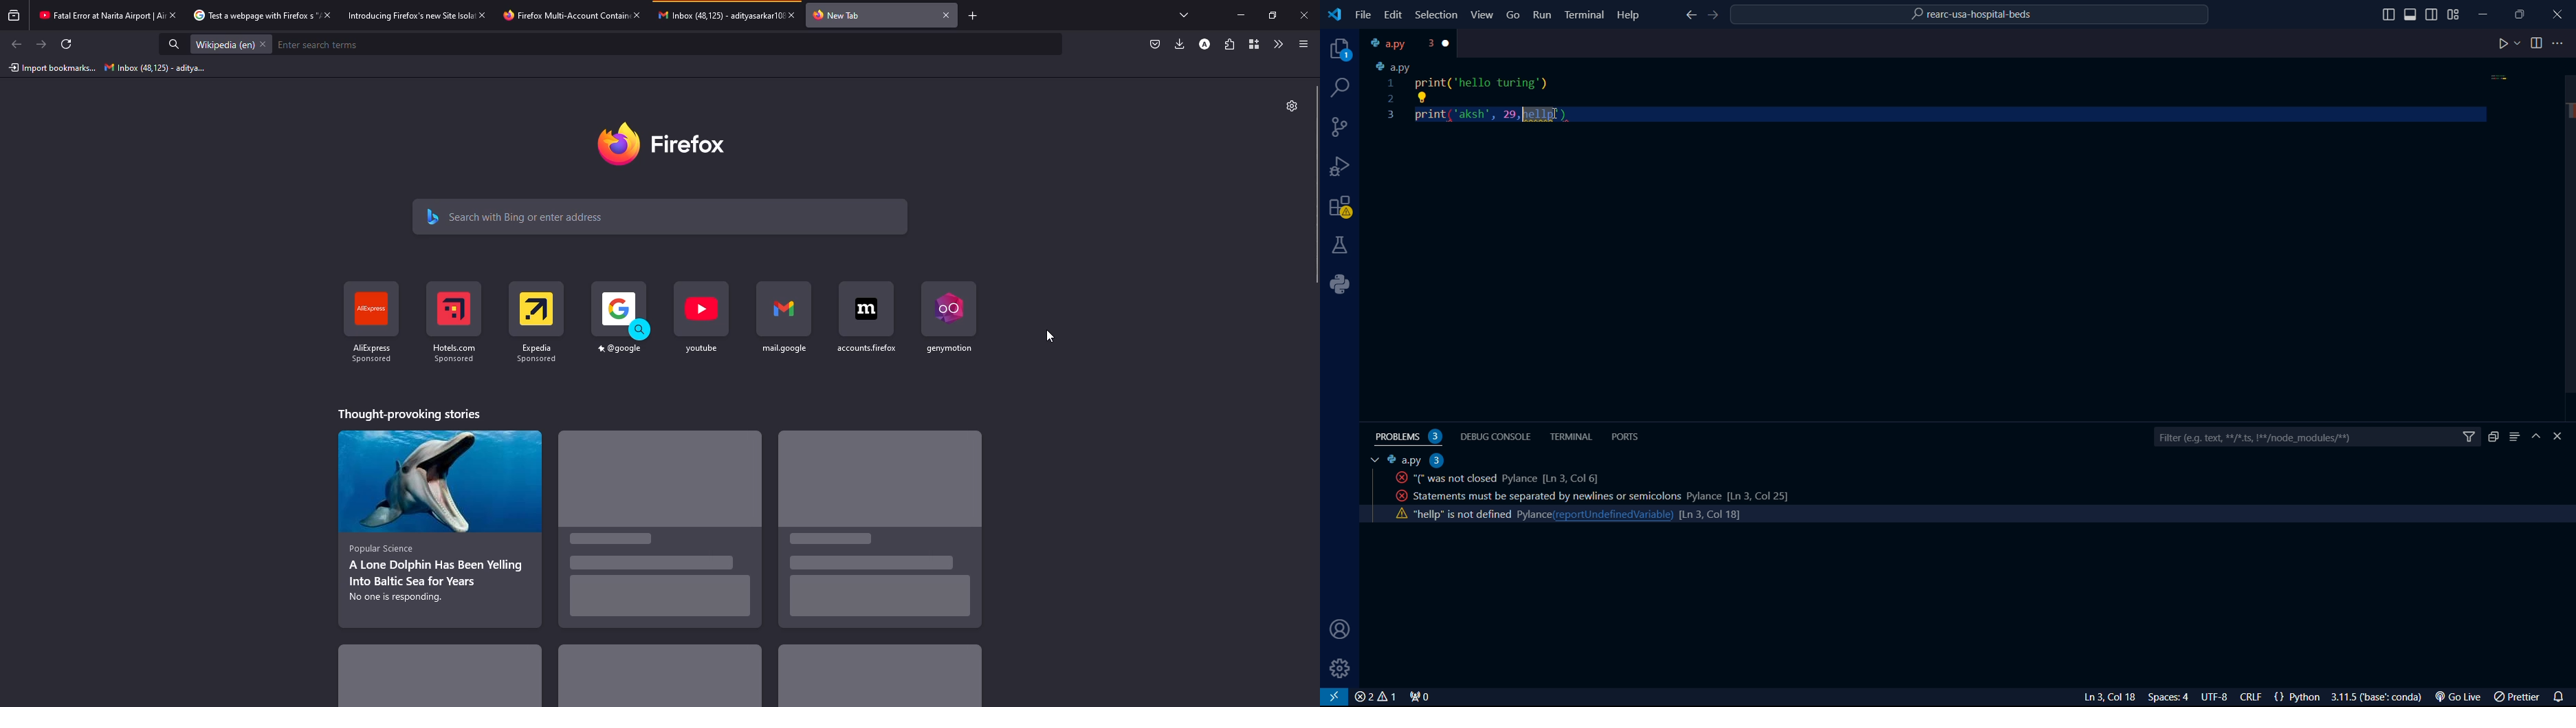 The image size is (2576, 728). I want to click on close program, so click(2558, 12).